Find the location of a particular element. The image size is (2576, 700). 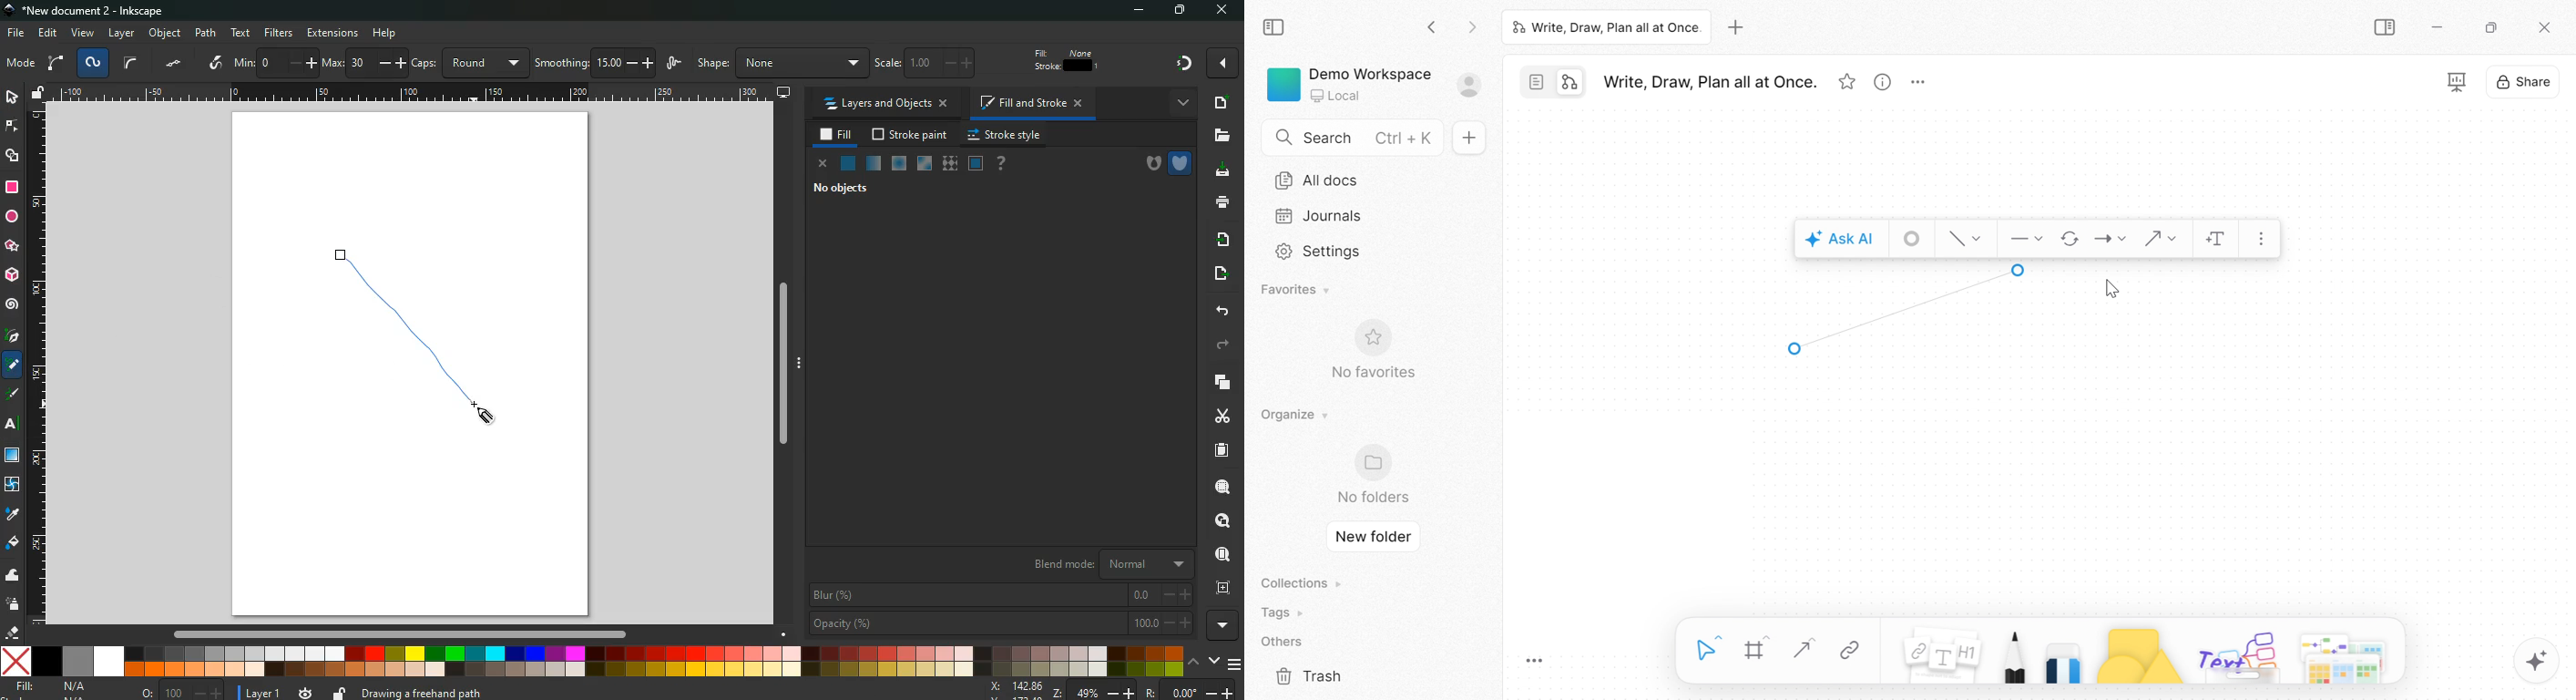

Select is located at coordinates (1709, 649).